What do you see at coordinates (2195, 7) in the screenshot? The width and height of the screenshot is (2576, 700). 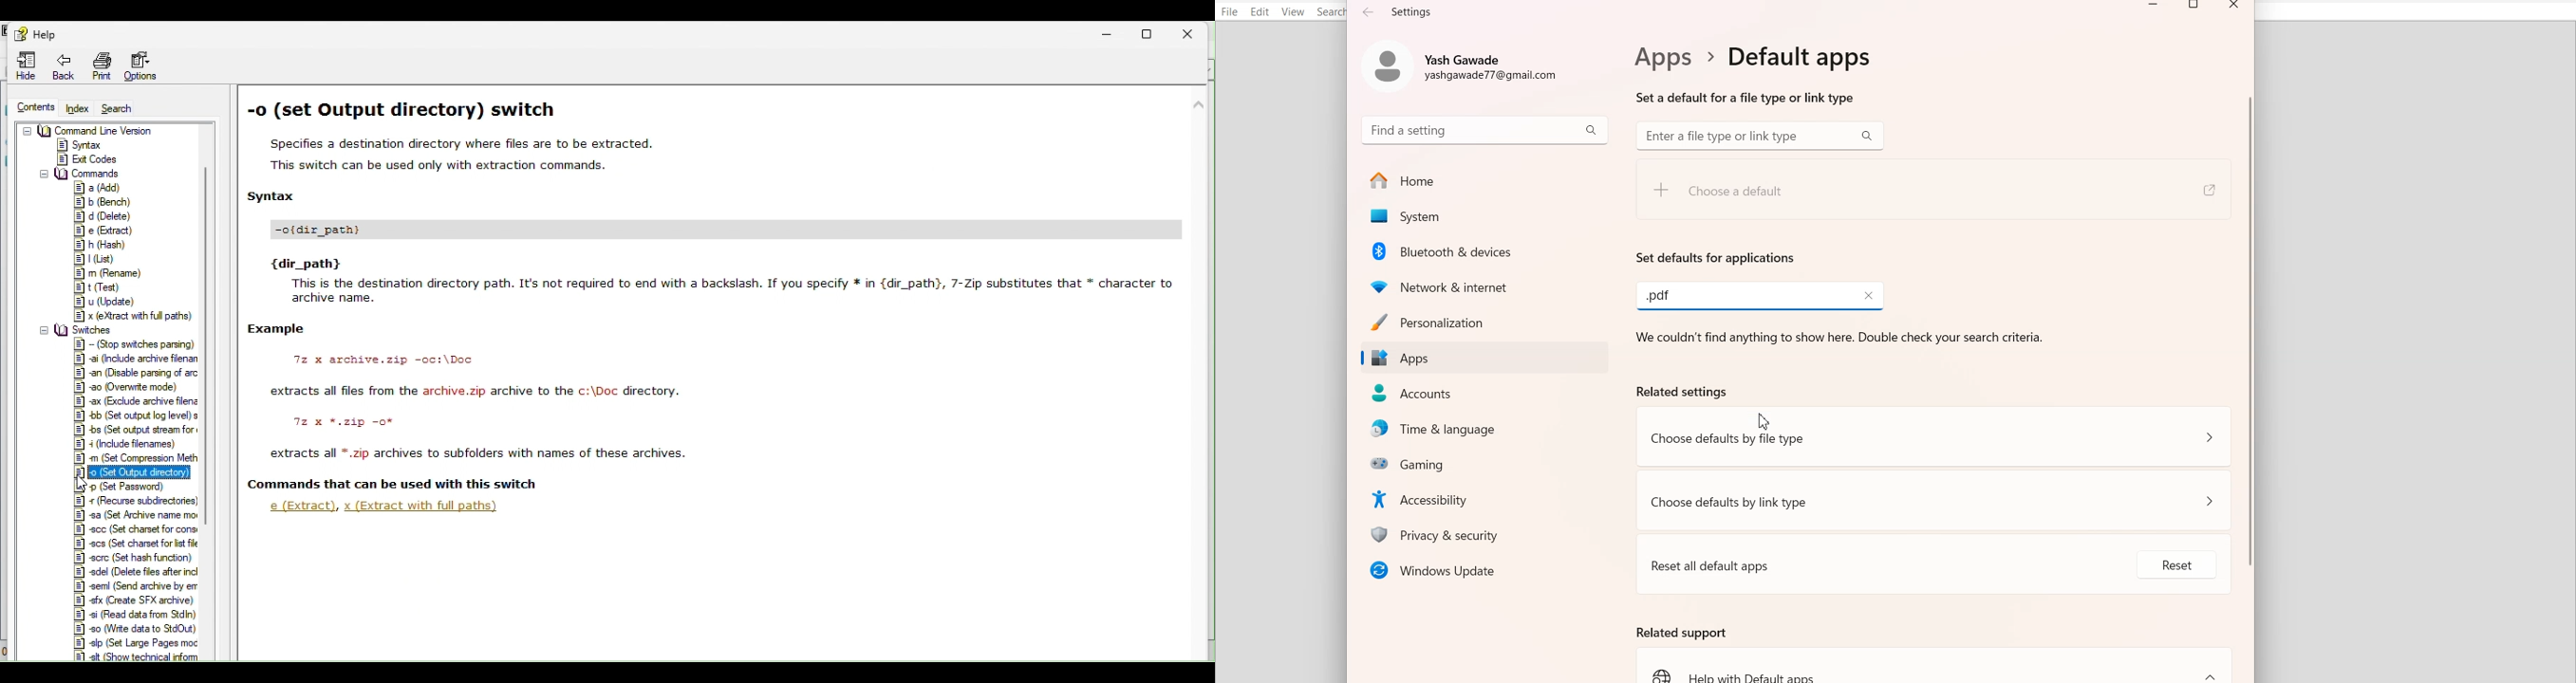 I see `Maximize` at bounding box center [2195, 7].